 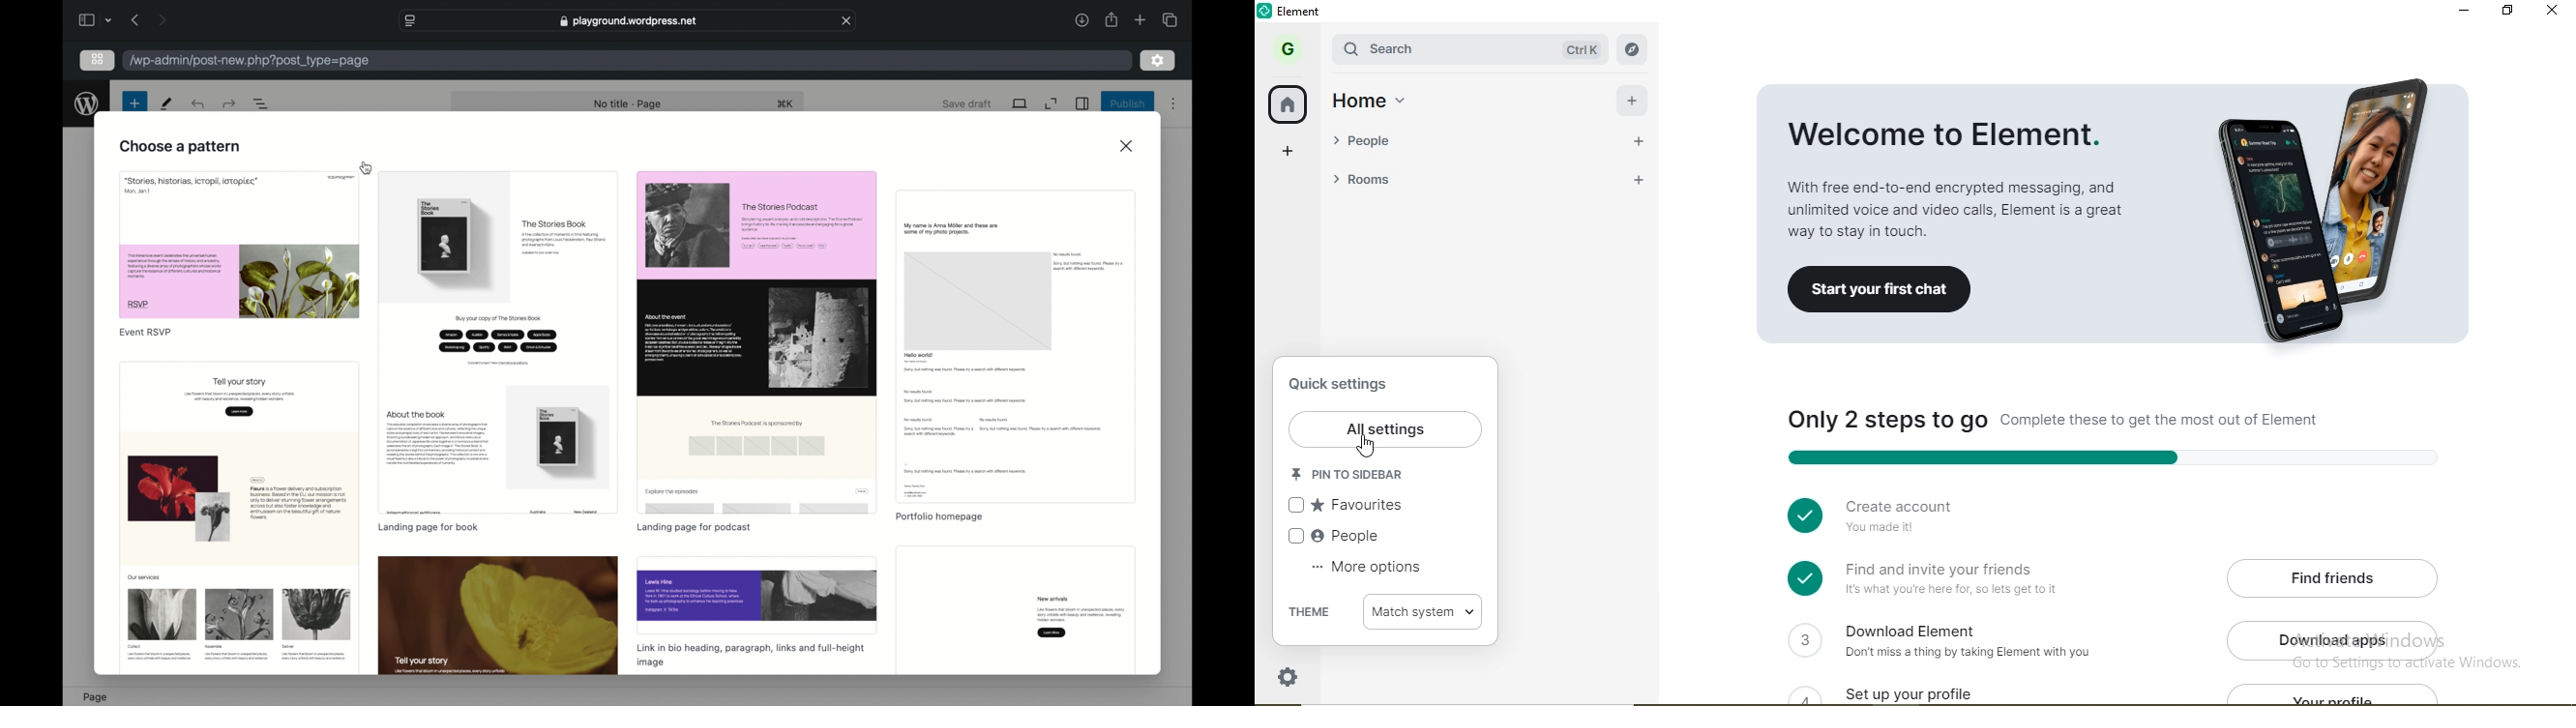 I want to click on Home, so click(x=1378, y=99).